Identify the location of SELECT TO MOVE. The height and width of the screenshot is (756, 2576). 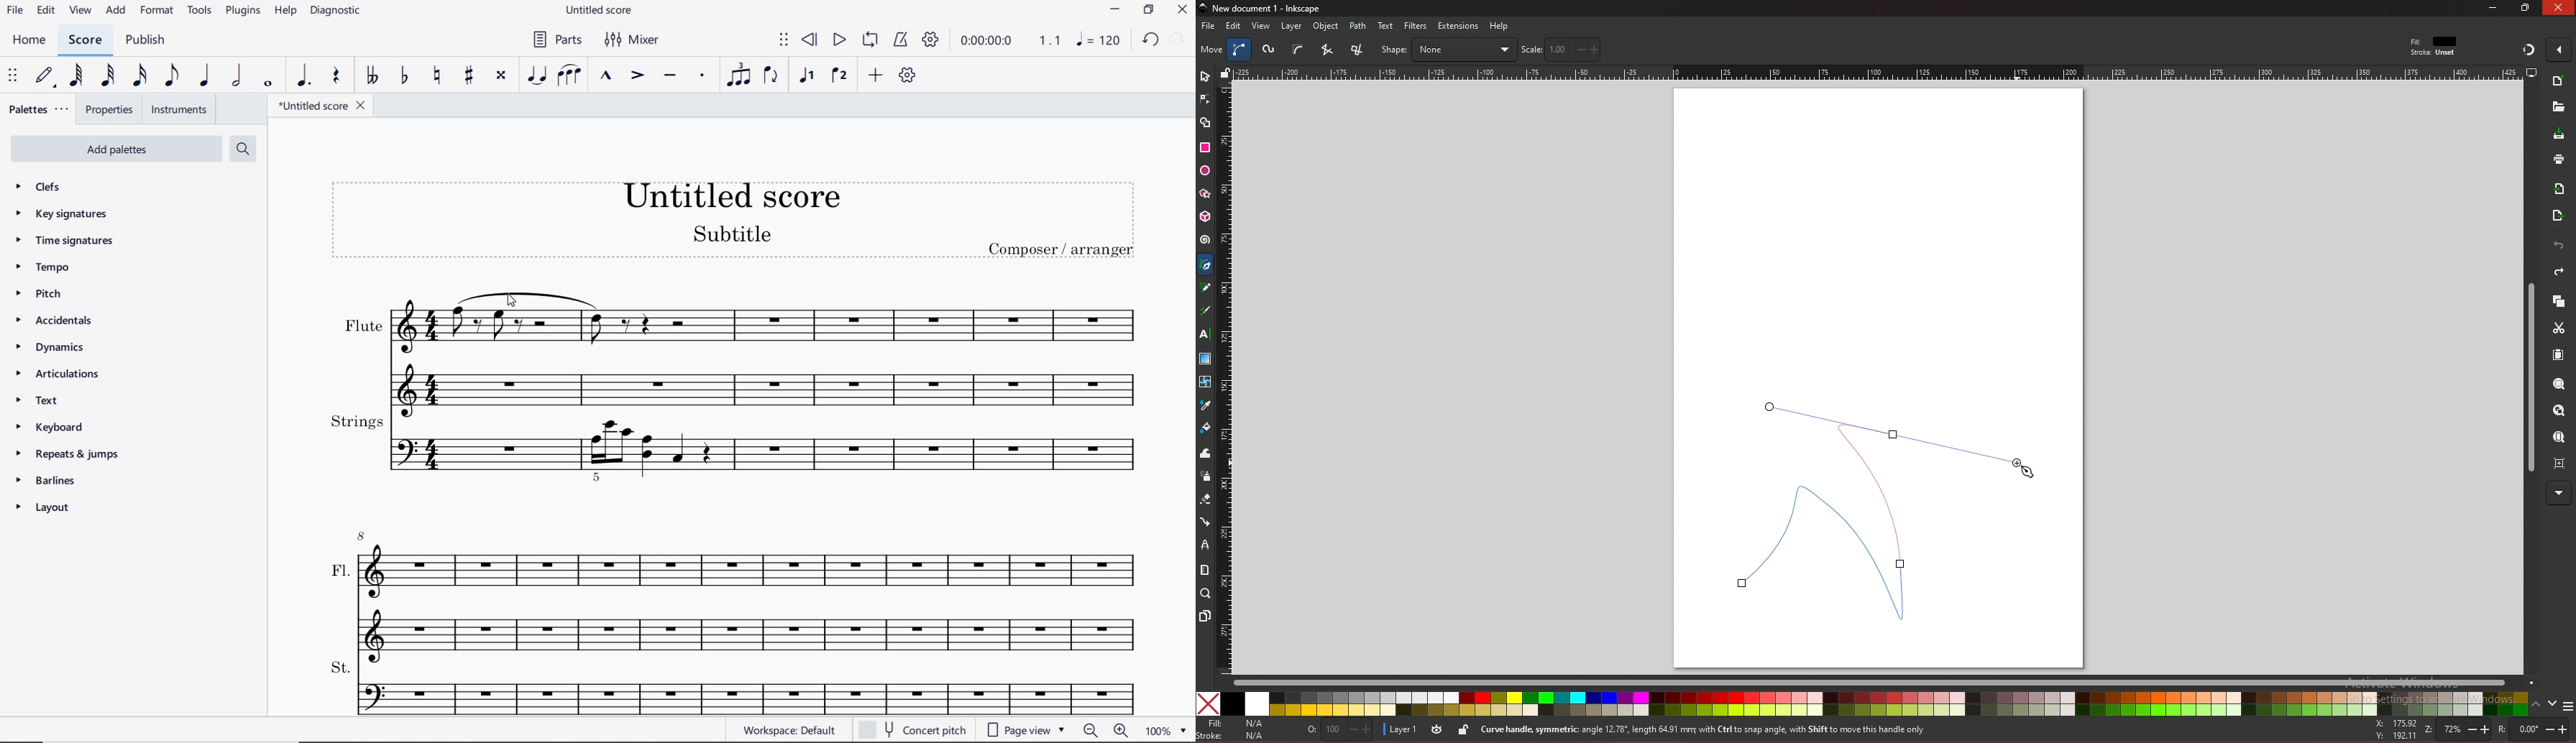
(783, 39).